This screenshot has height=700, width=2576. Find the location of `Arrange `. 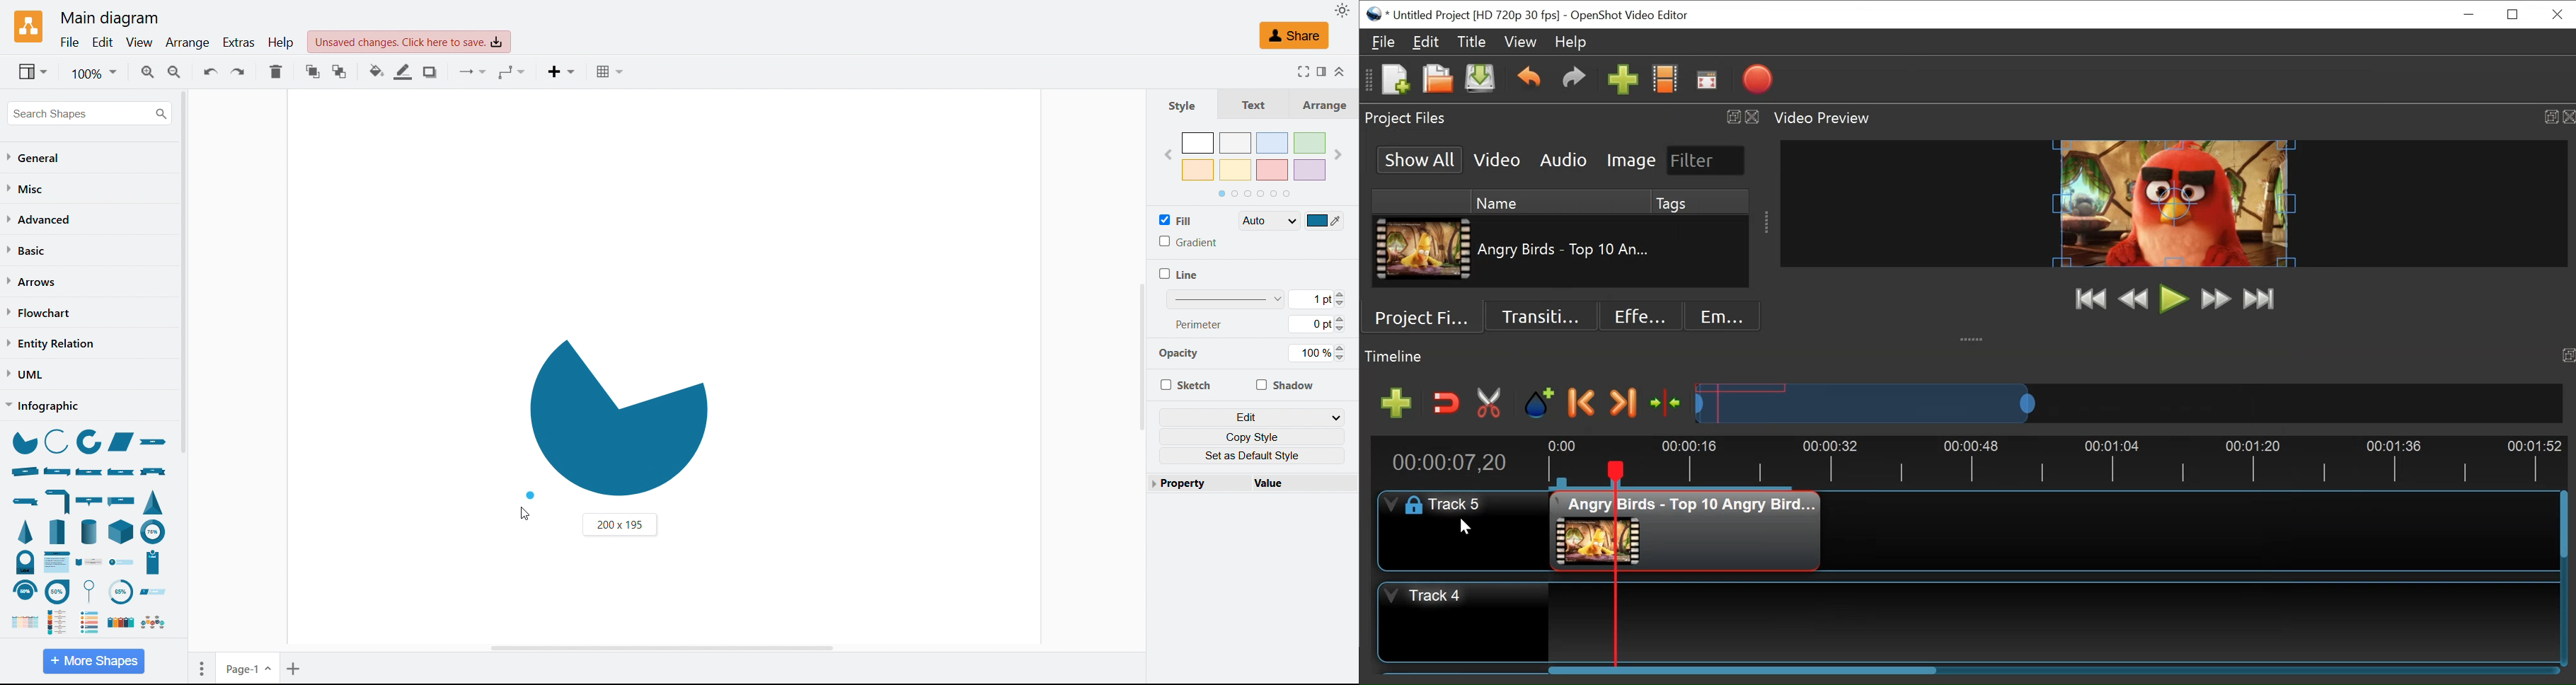

Arrange  is located at coordinates (189, 44).